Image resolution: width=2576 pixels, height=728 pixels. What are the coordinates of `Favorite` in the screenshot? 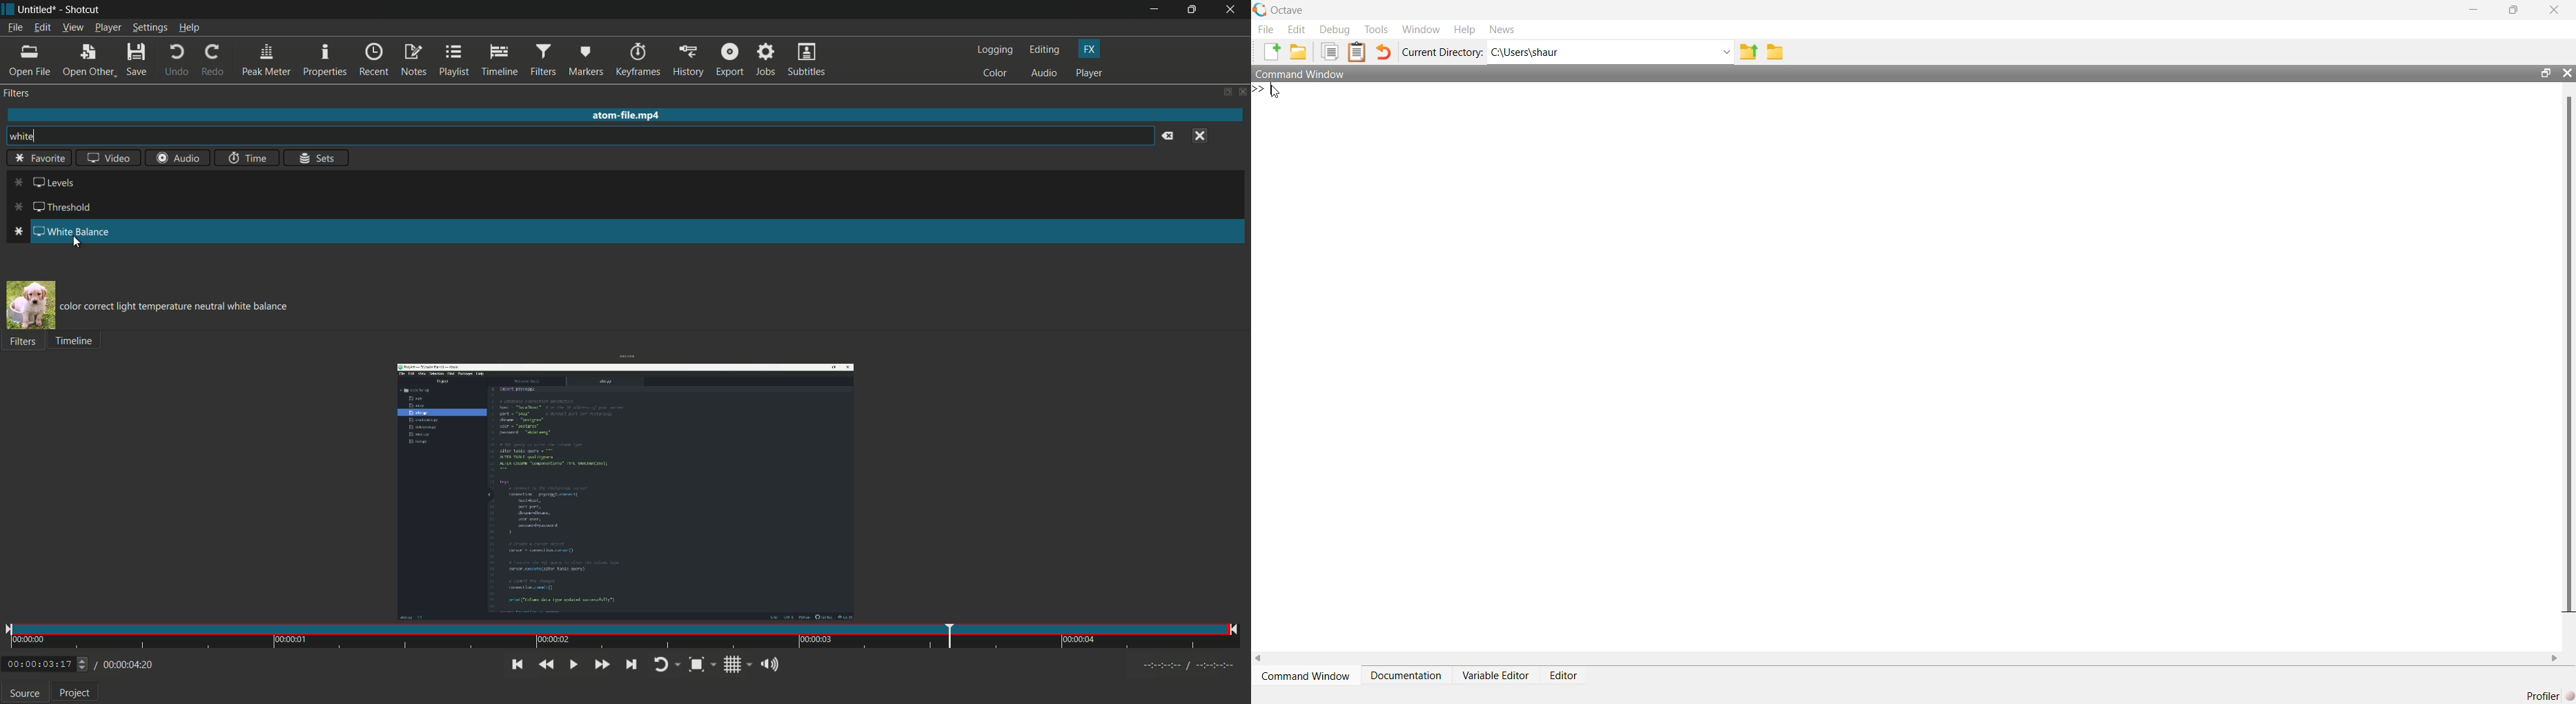 It's located at (42, 159).